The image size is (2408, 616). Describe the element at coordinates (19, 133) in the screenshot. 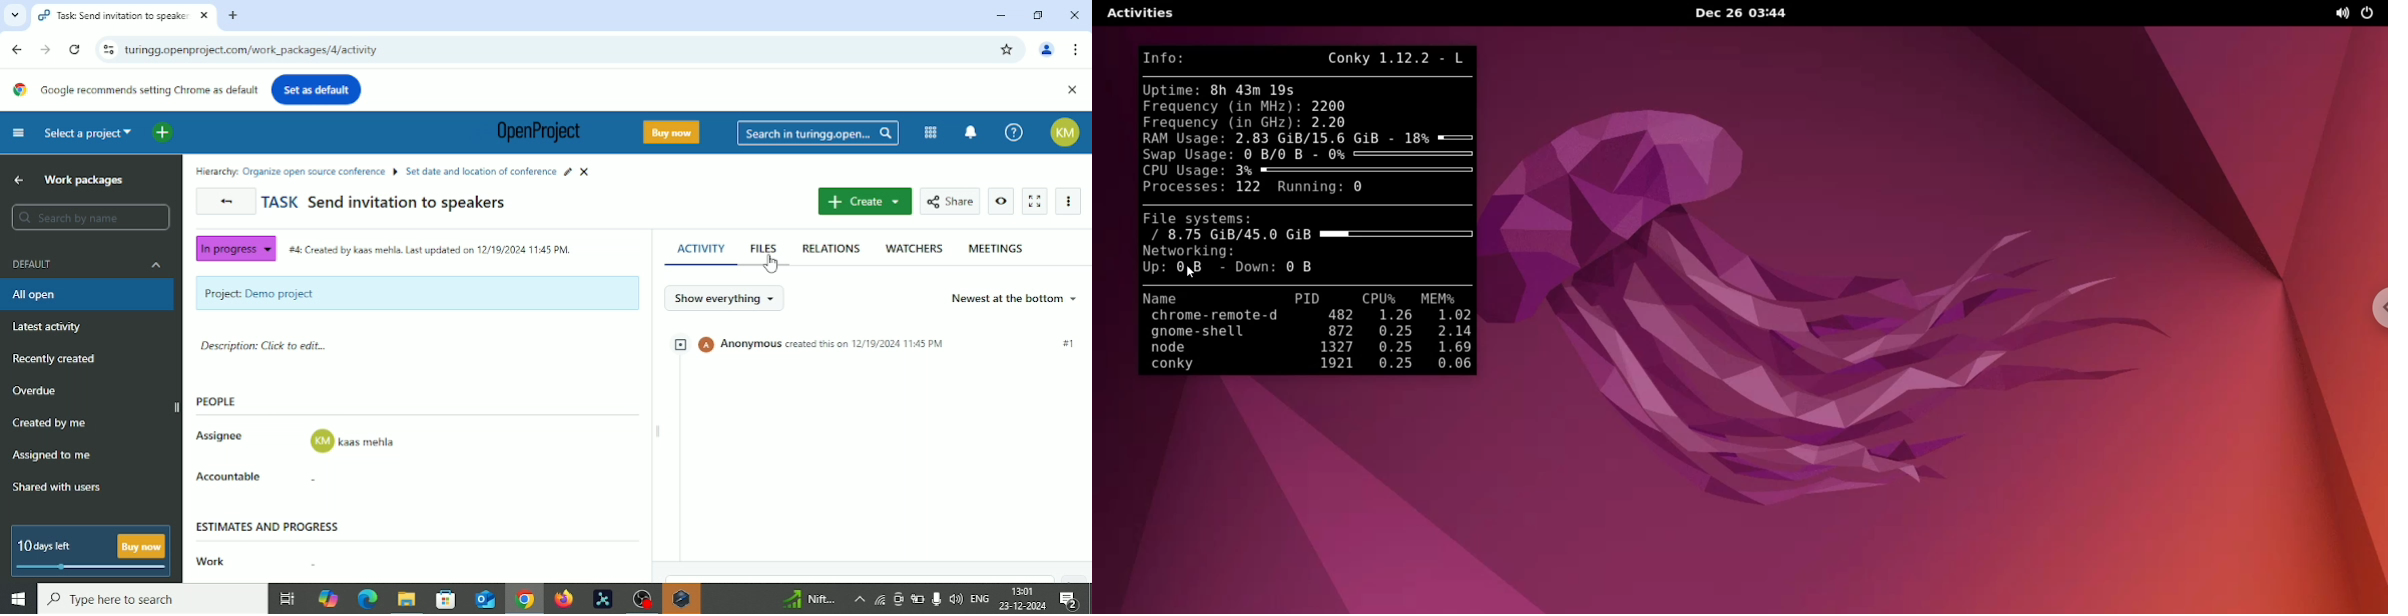

I see `Collapse project menu` at that location.